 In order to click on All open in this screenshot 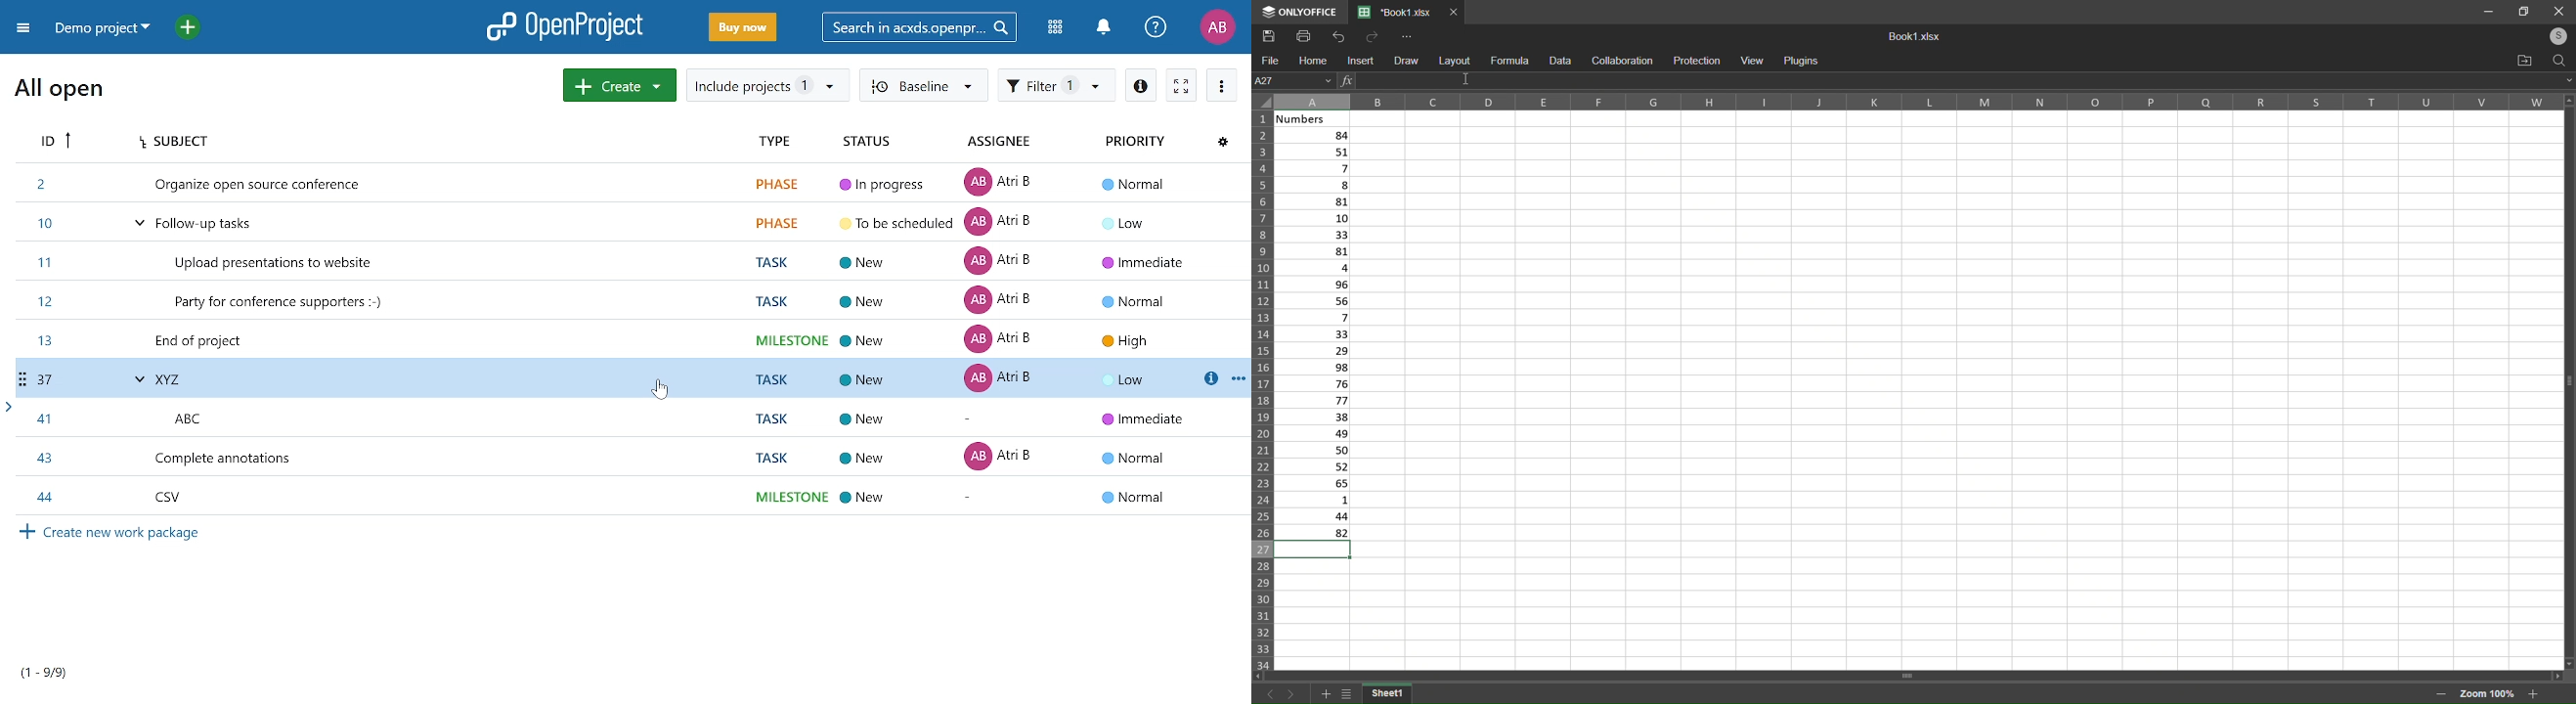, I will do `click(63, 91)`.